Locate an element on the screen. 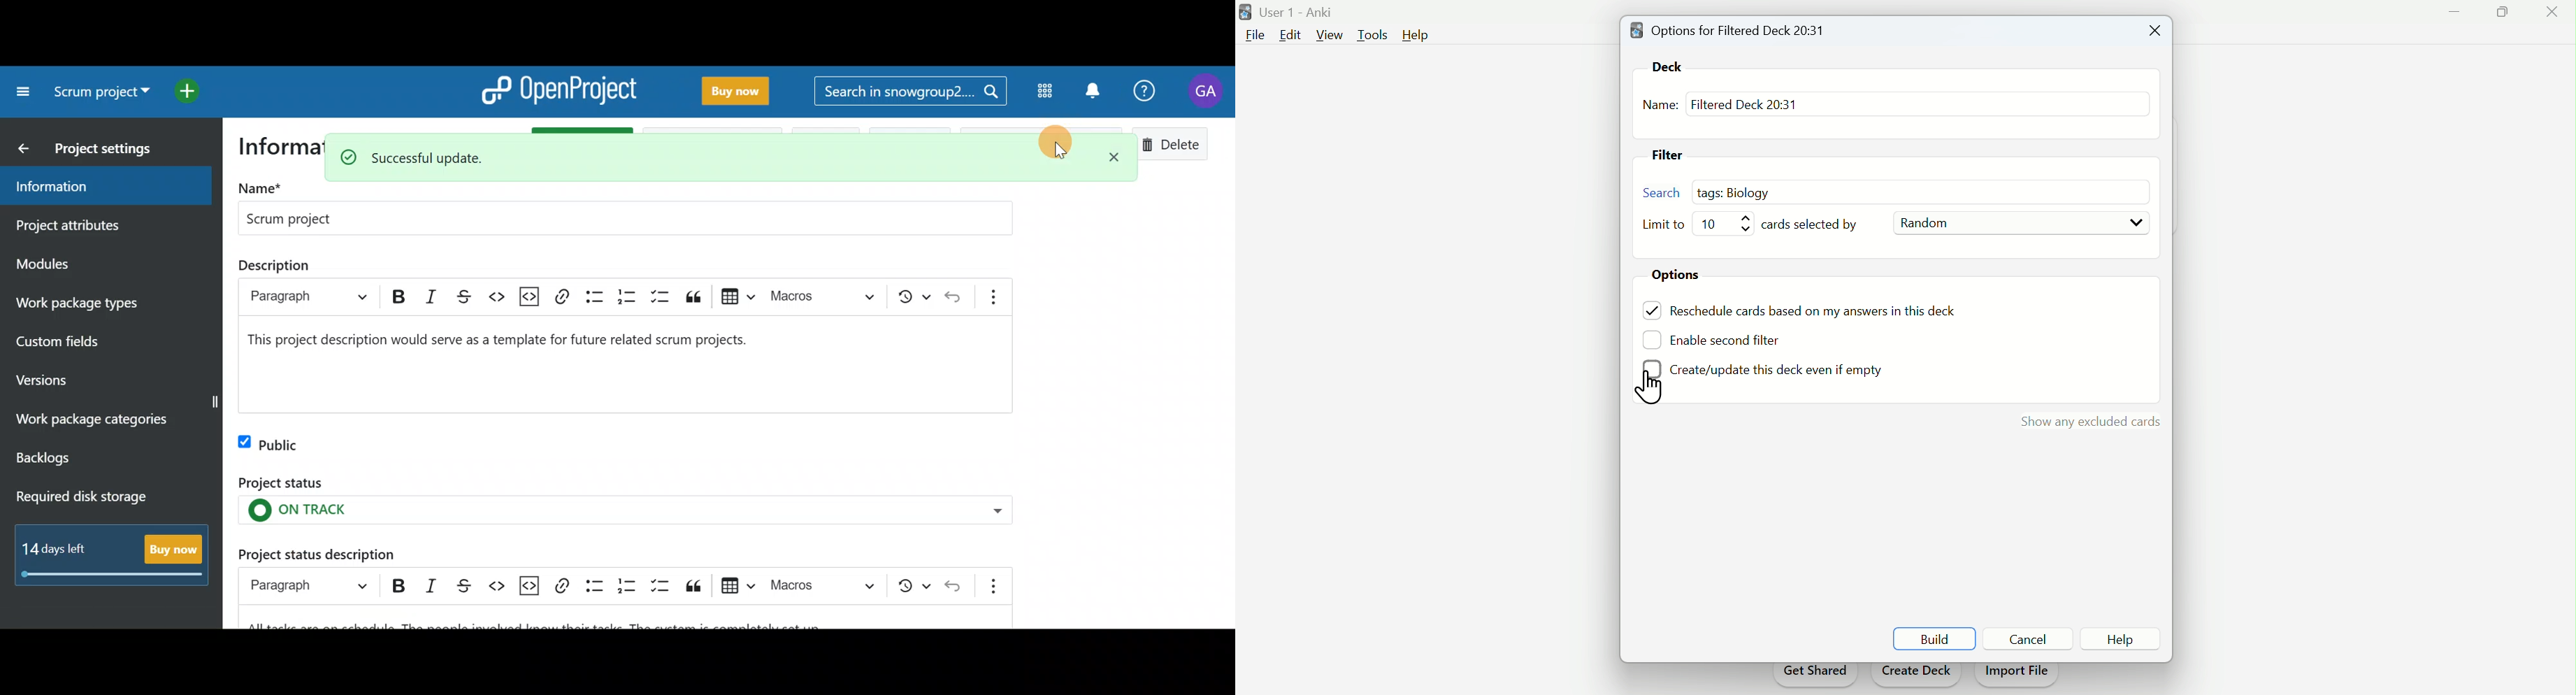  cursor is located at coordinates (1655, 388).